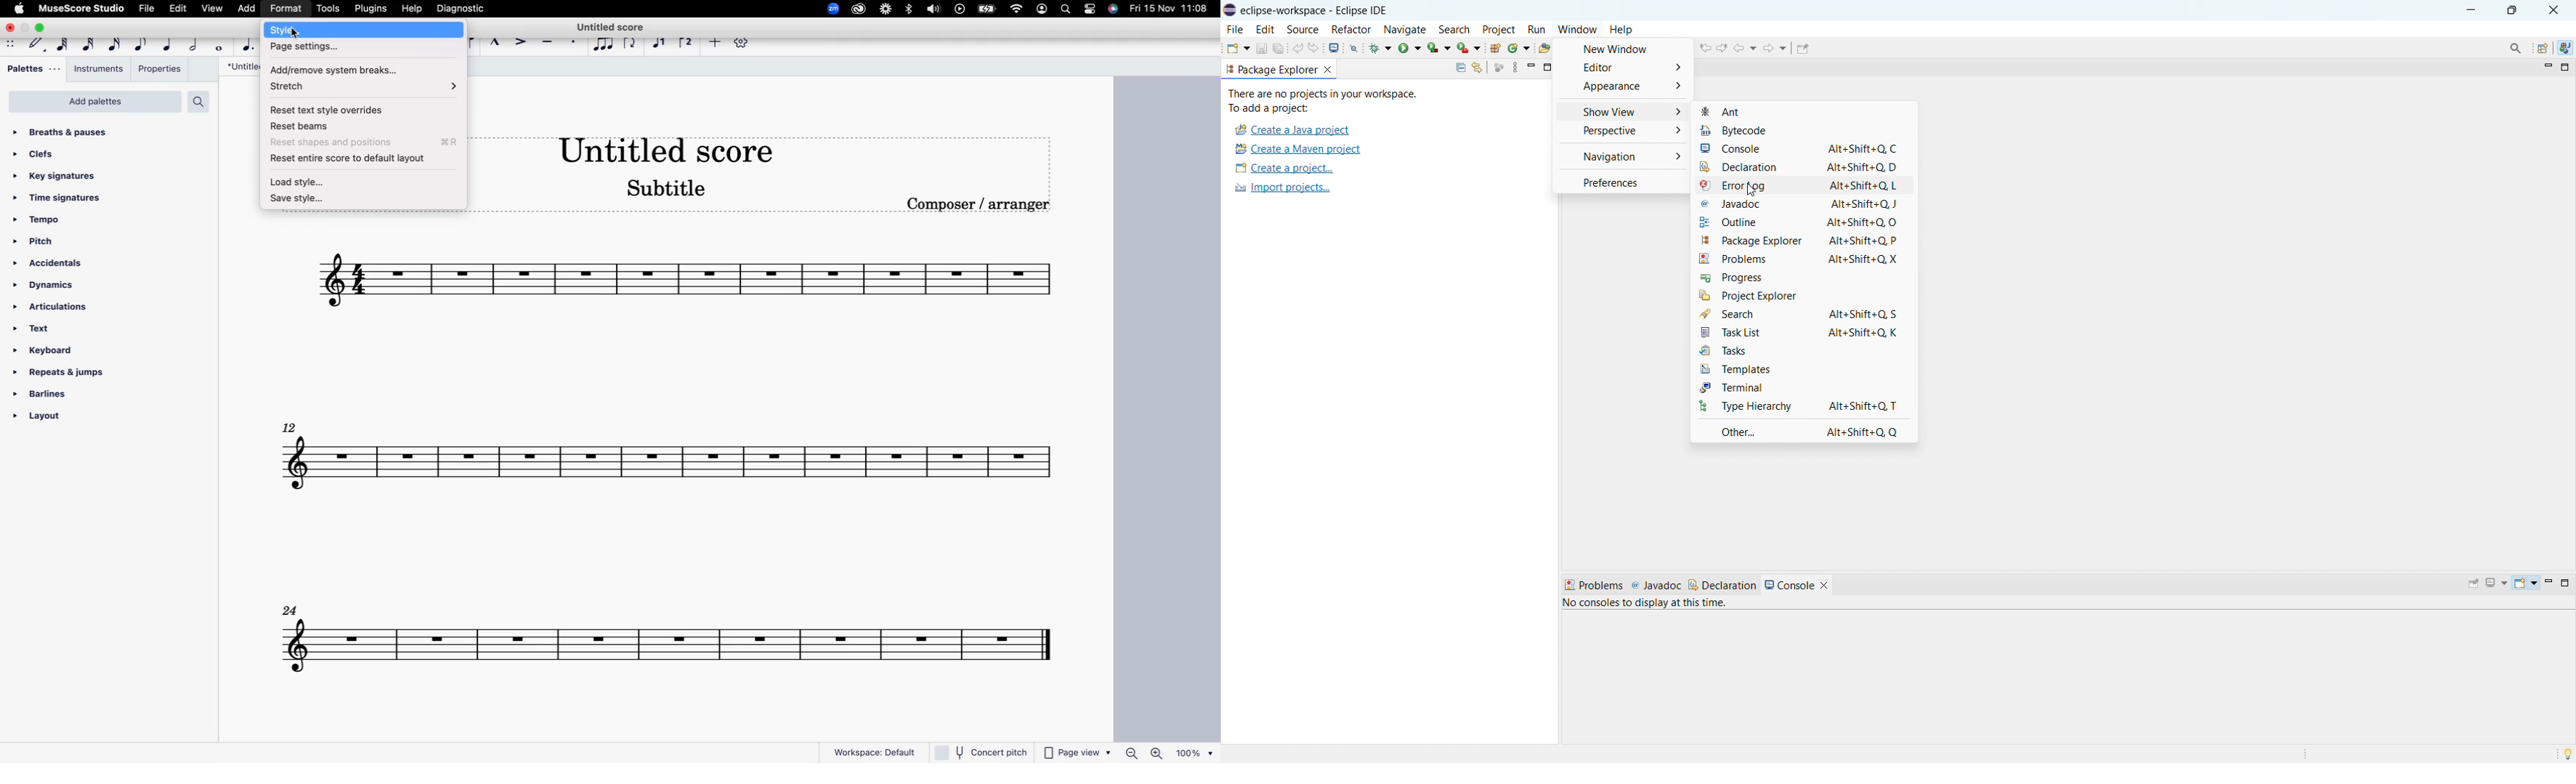 The width and height of the screenshot is (2576, 784). What do you see at coordinates (910, 10) in the screenshot?
I see `bluetooth` at bounding box center [910, 10].